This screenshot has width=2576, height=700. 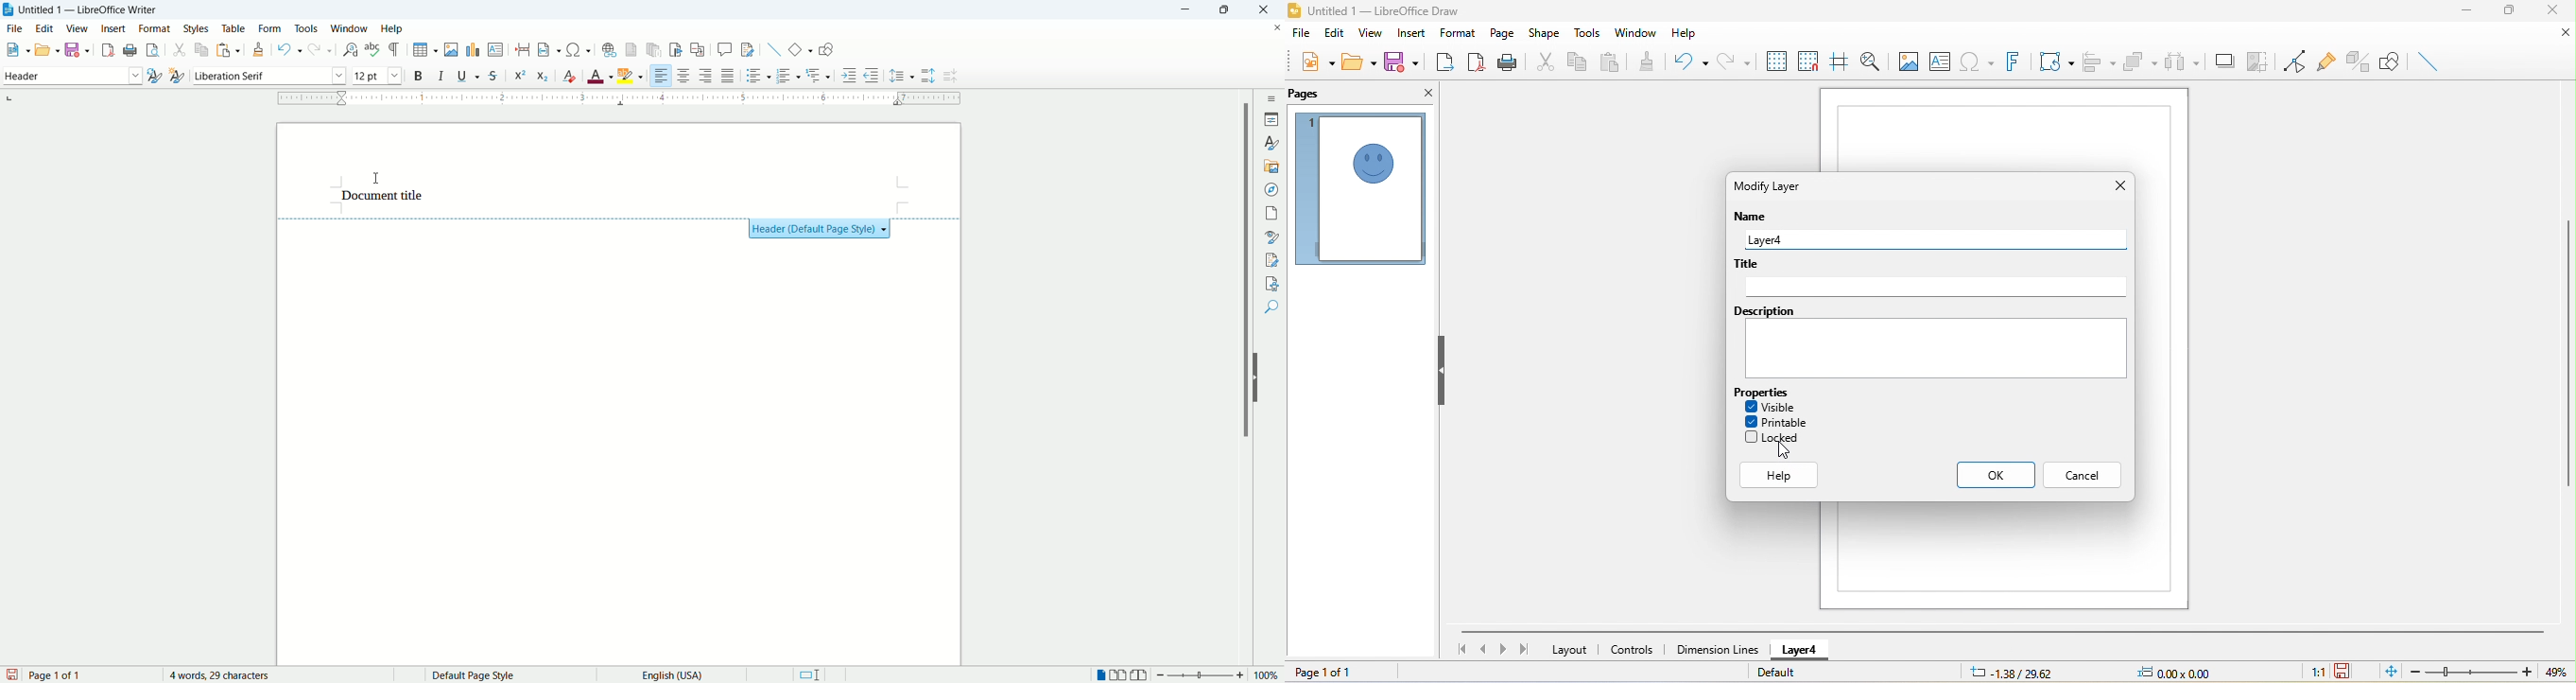 What do you see at coordinates (929, 76) in the screenshot?
I see `increase paragraph spacing` at bounding box center [929, 76].